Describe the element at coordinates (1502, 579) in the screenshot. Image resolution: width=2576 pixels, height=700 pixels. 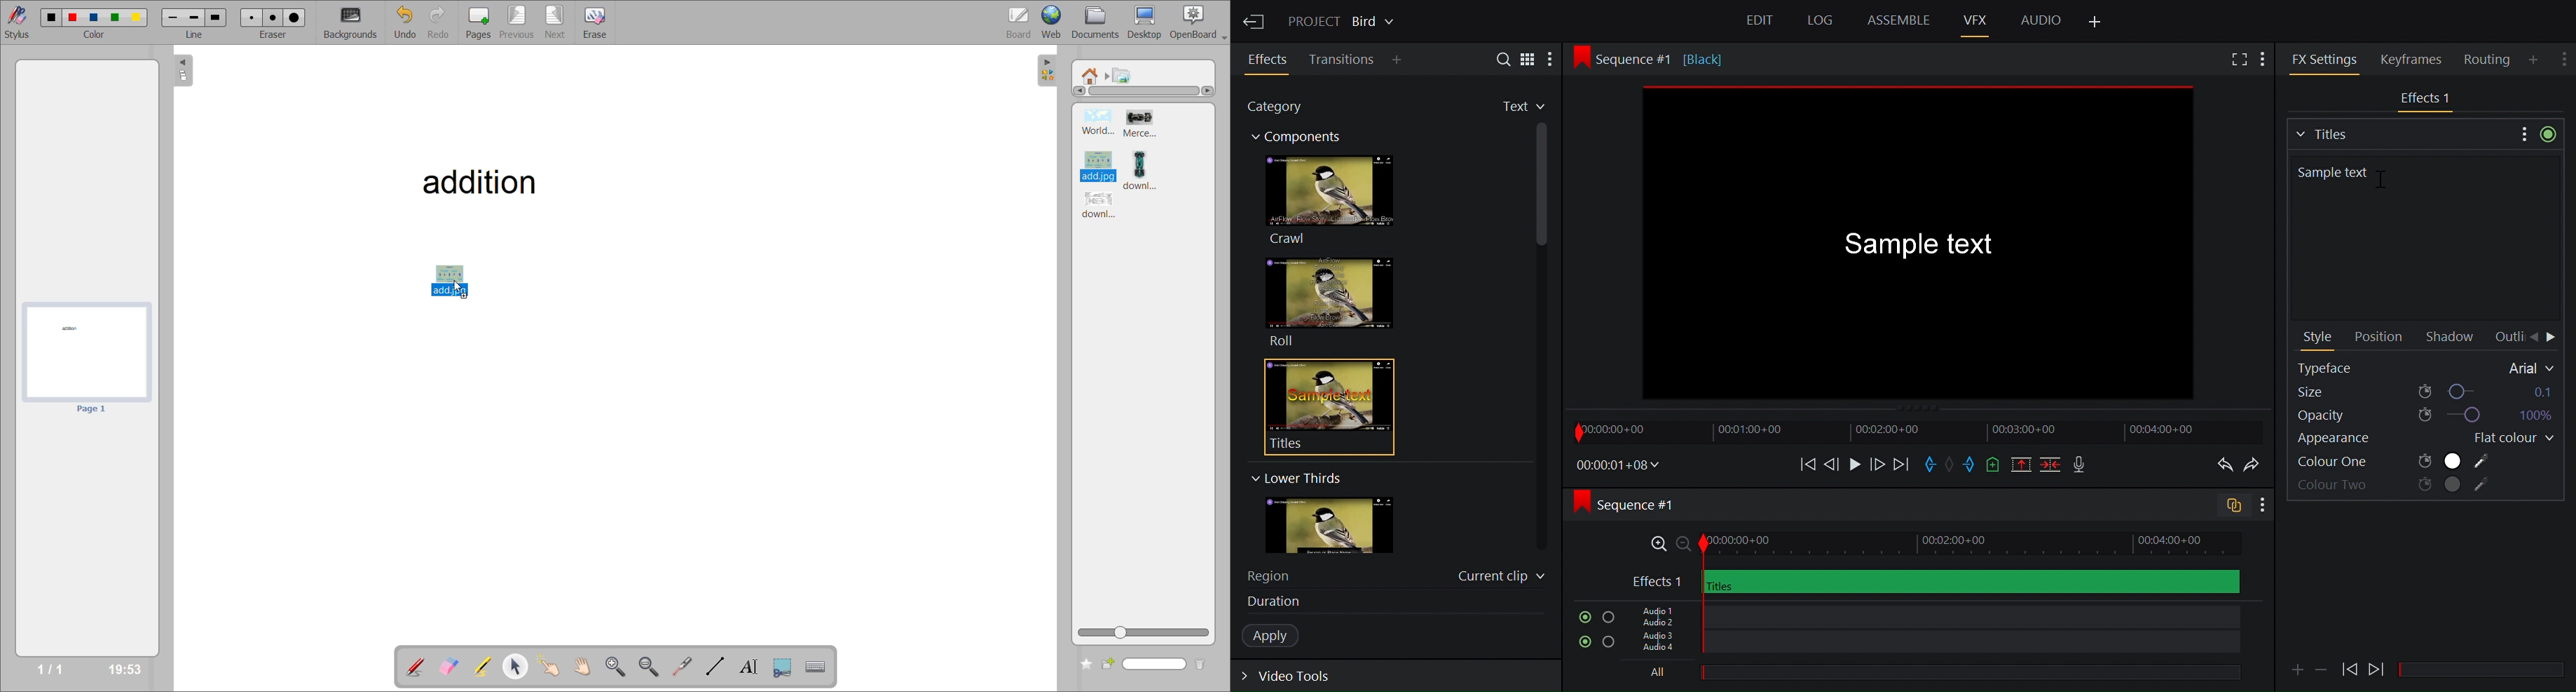
I see `Current clip` at that location.